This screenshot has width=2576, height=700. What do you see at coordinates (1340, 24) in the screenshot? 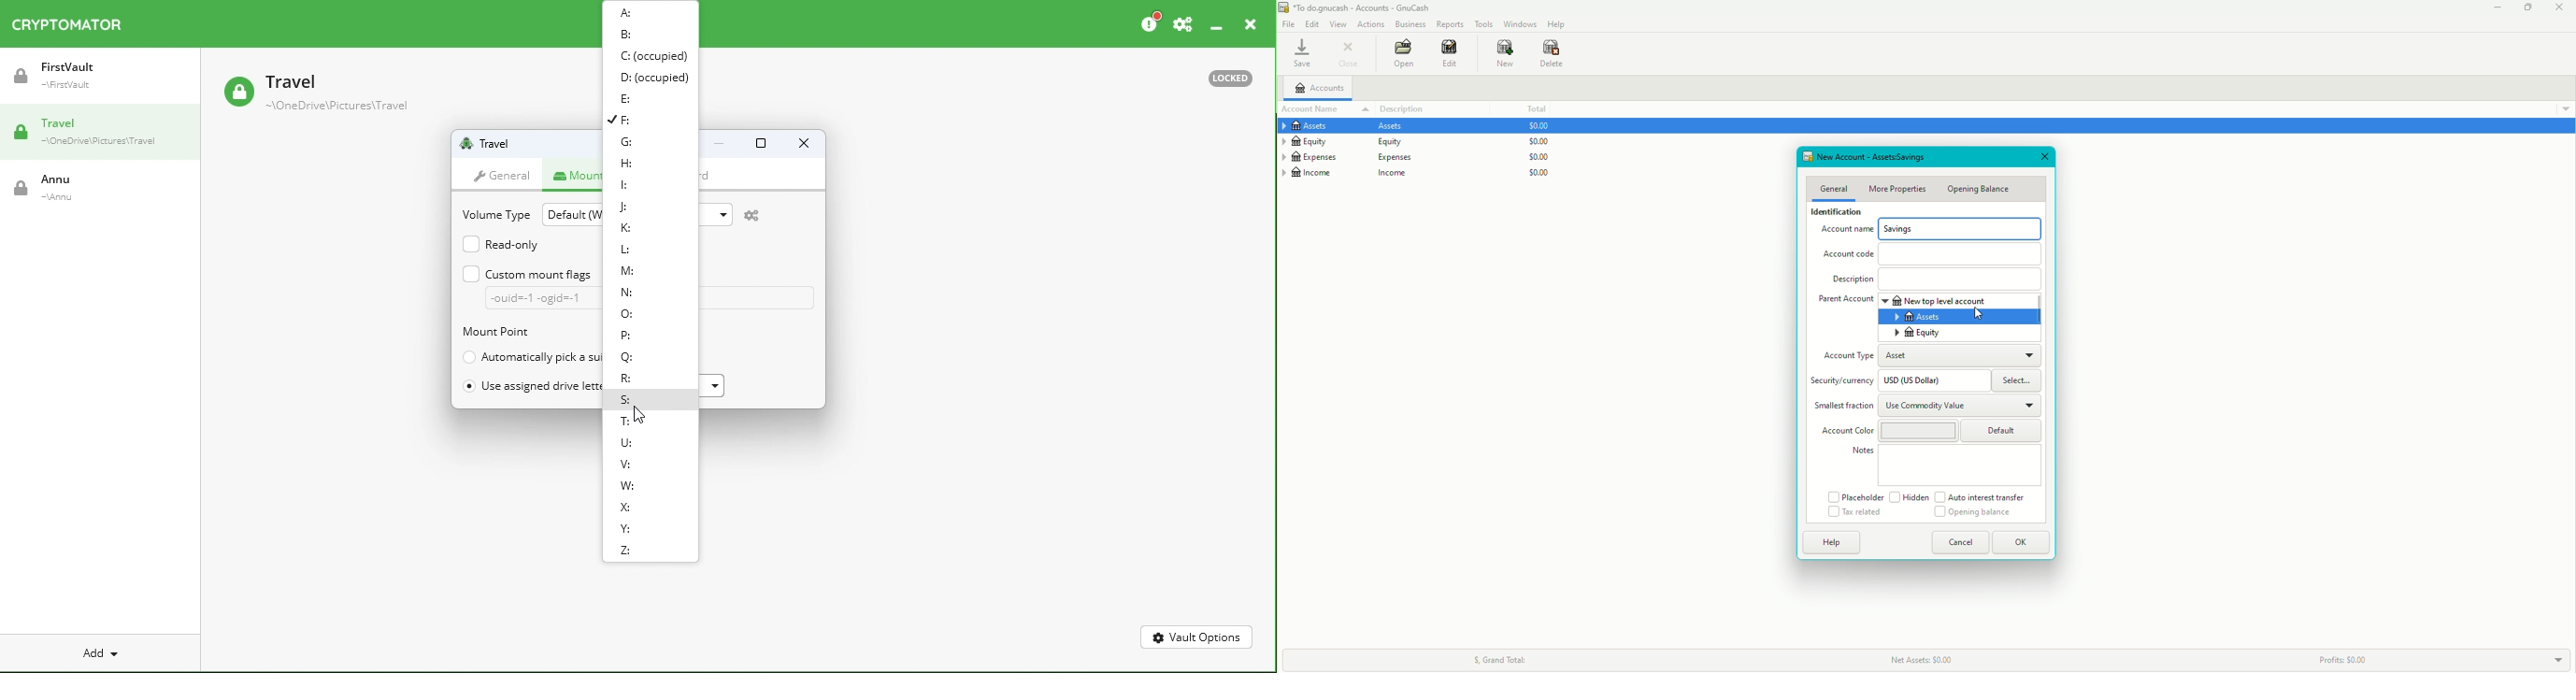
I see `View` at bounding box center [1340, 24].